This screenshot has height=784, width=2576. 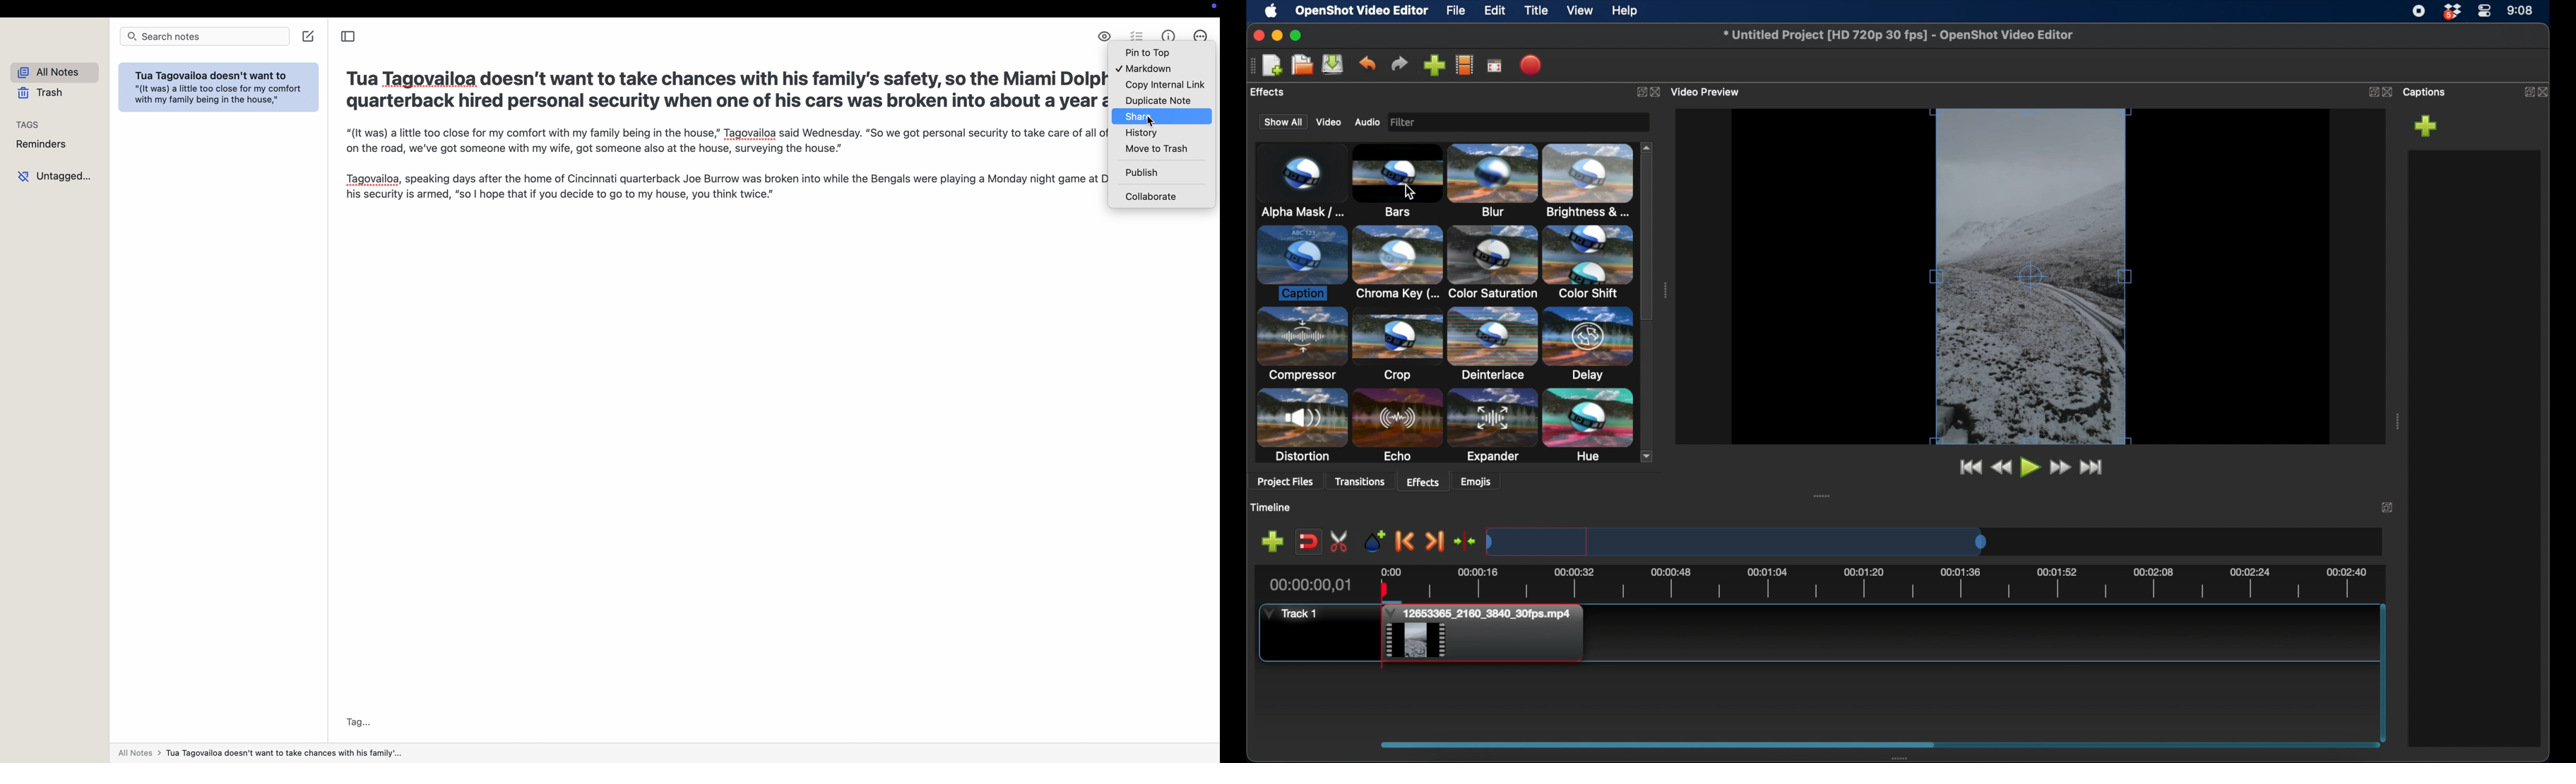 What do you see at coordinates (1406, 122) in the screenshot?
I see `image` at bounding box center [1406, 122].